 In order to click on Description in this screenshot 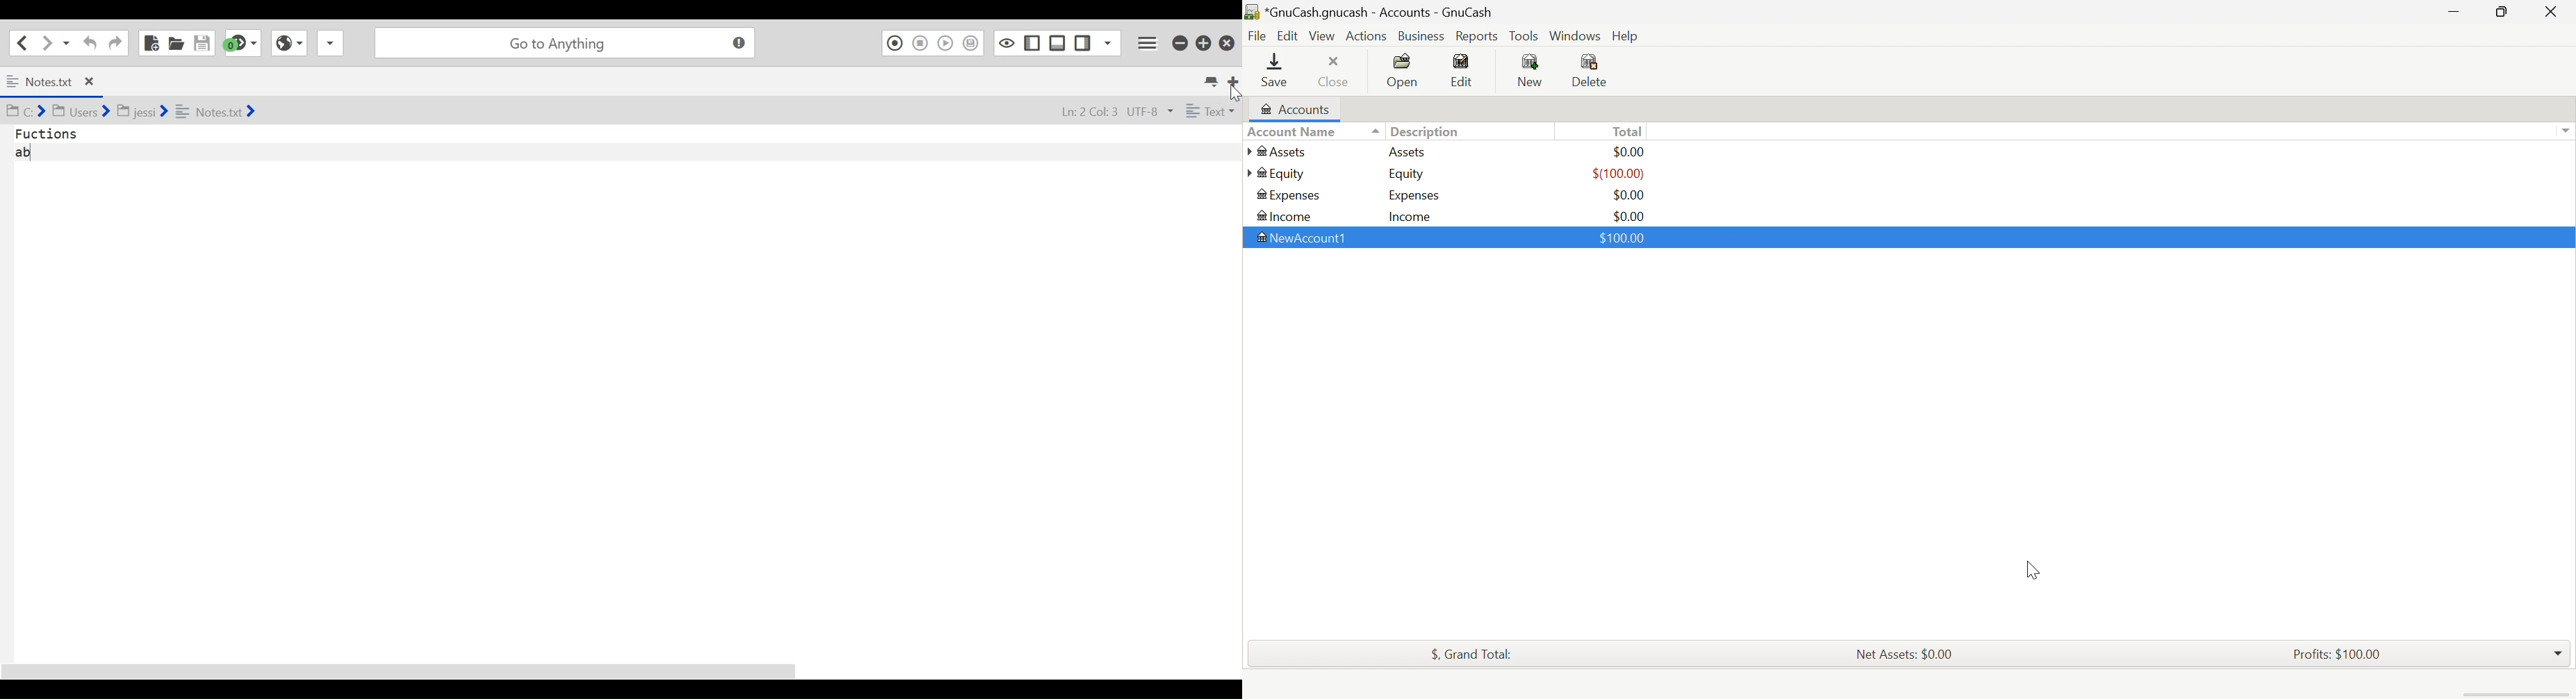, I will do `click(1425, 130)`.